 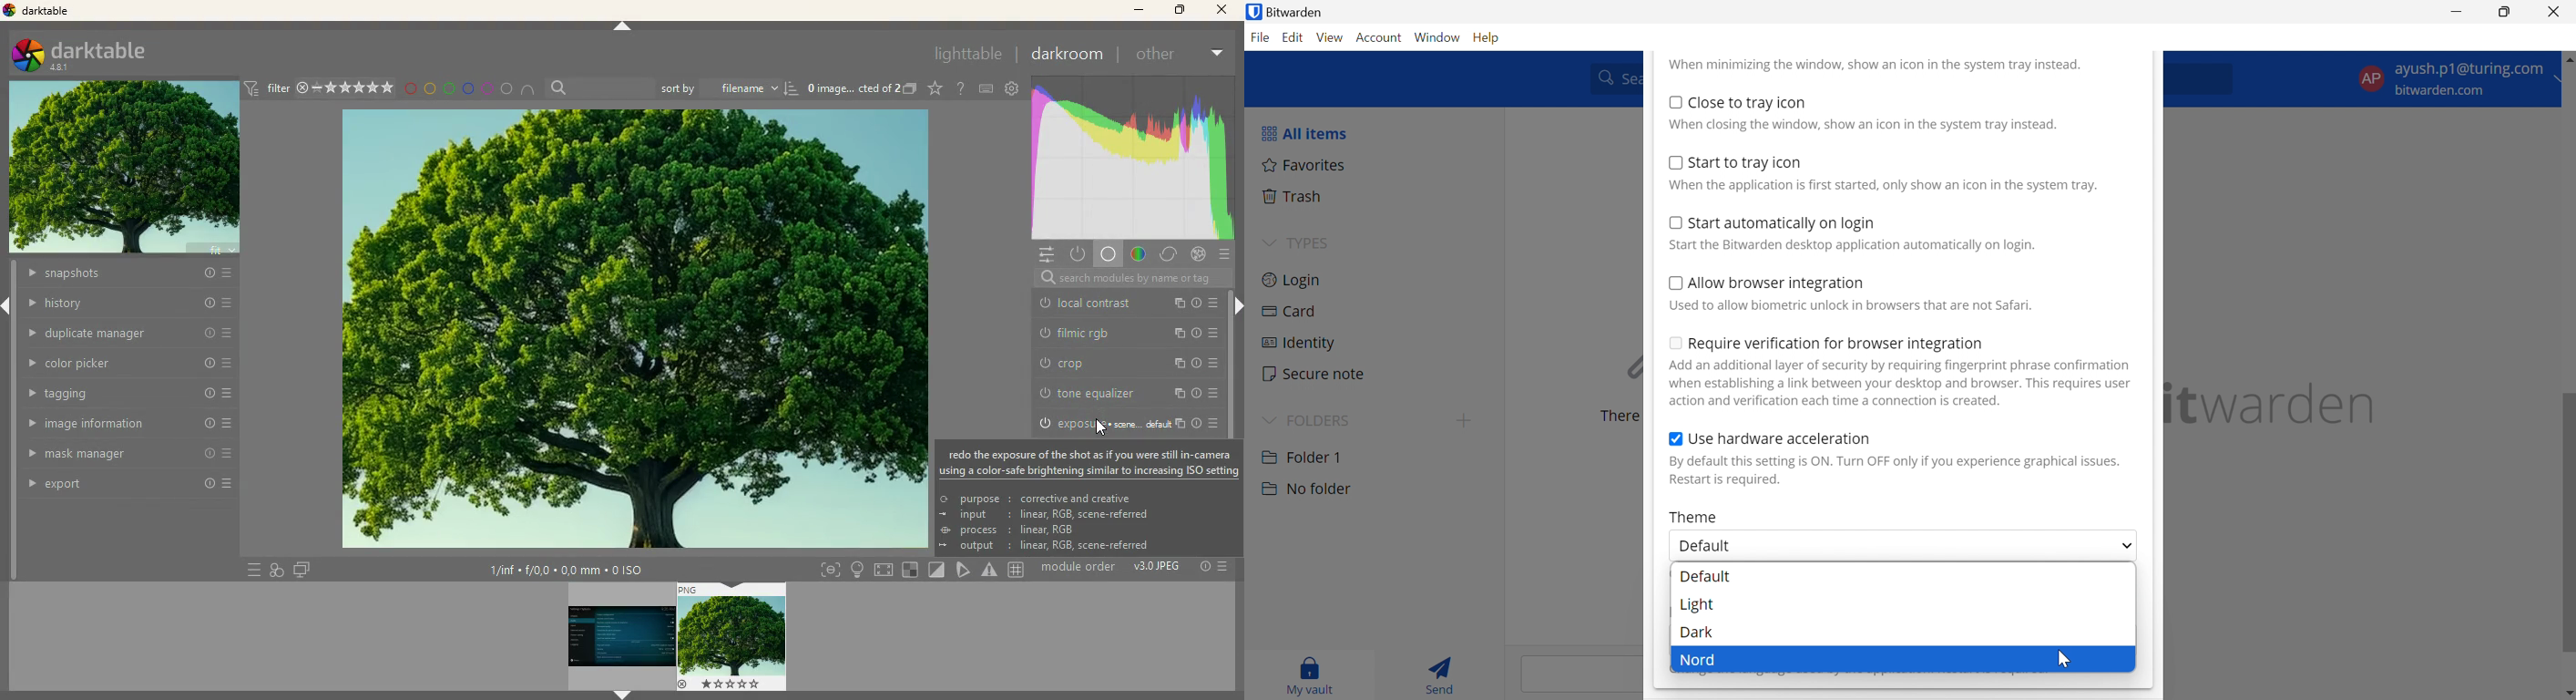 What do you see at coordinates (1214, 361) in the screenshot?
I see `change` at bounding box center [1214, 361].